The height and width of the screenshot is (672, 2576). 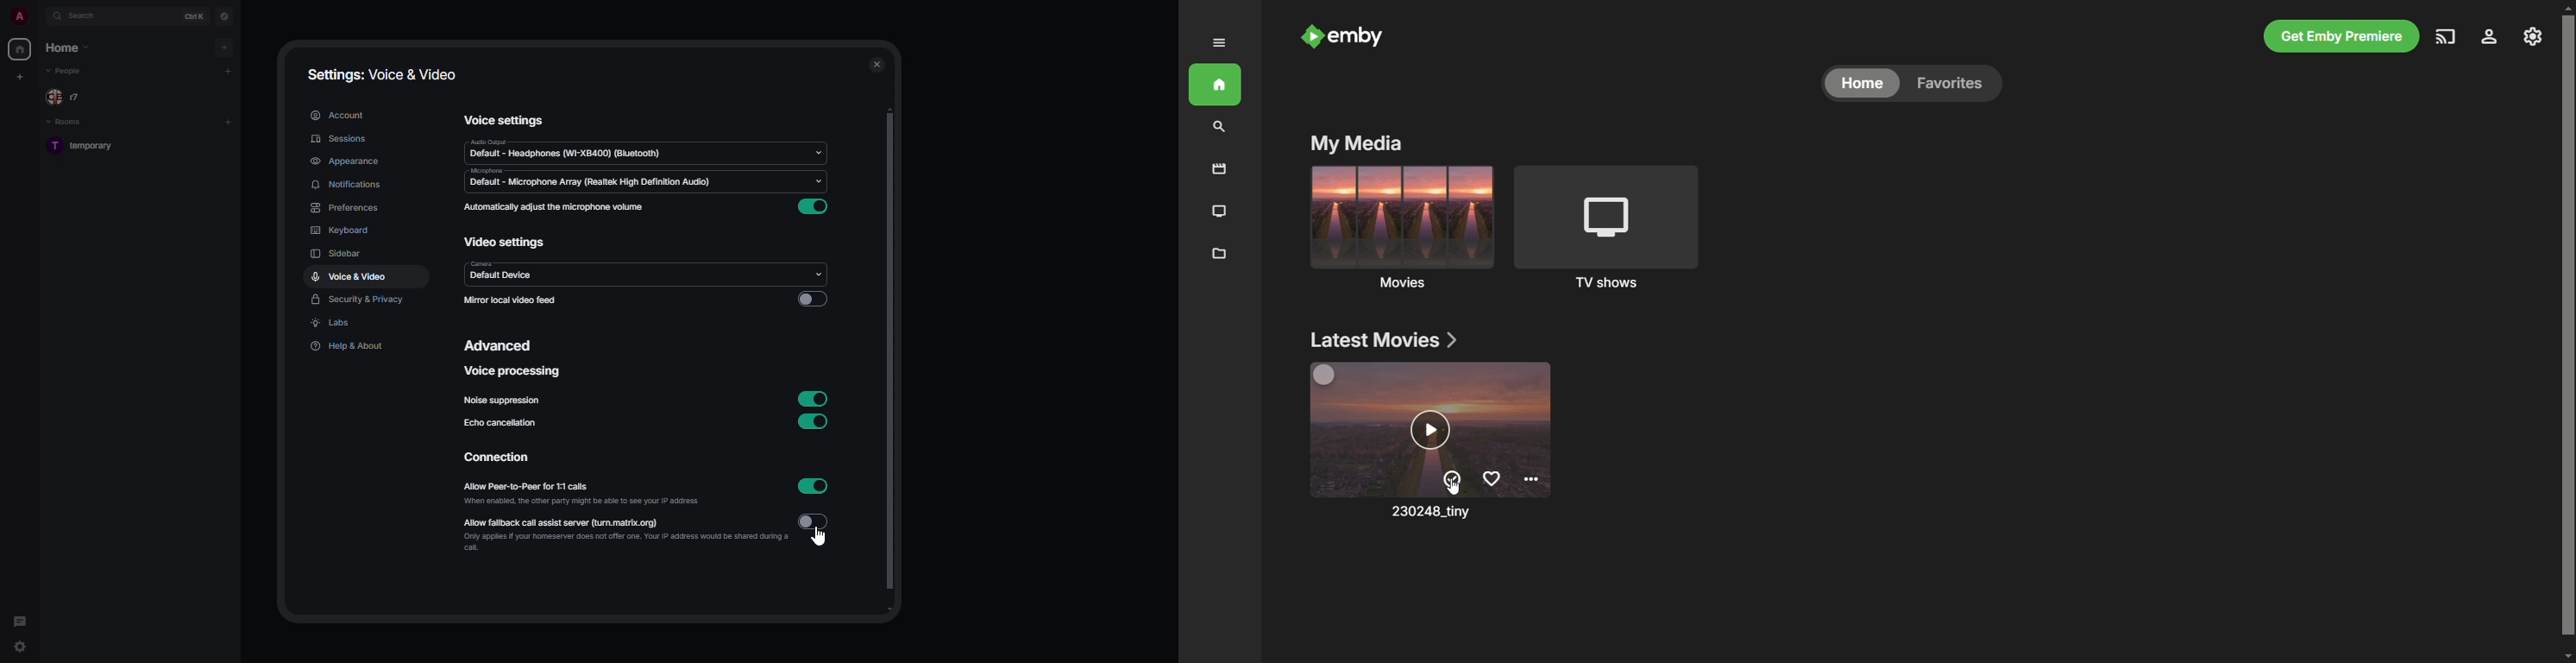 I want to click on voice settings, so click(x=506, y=121).